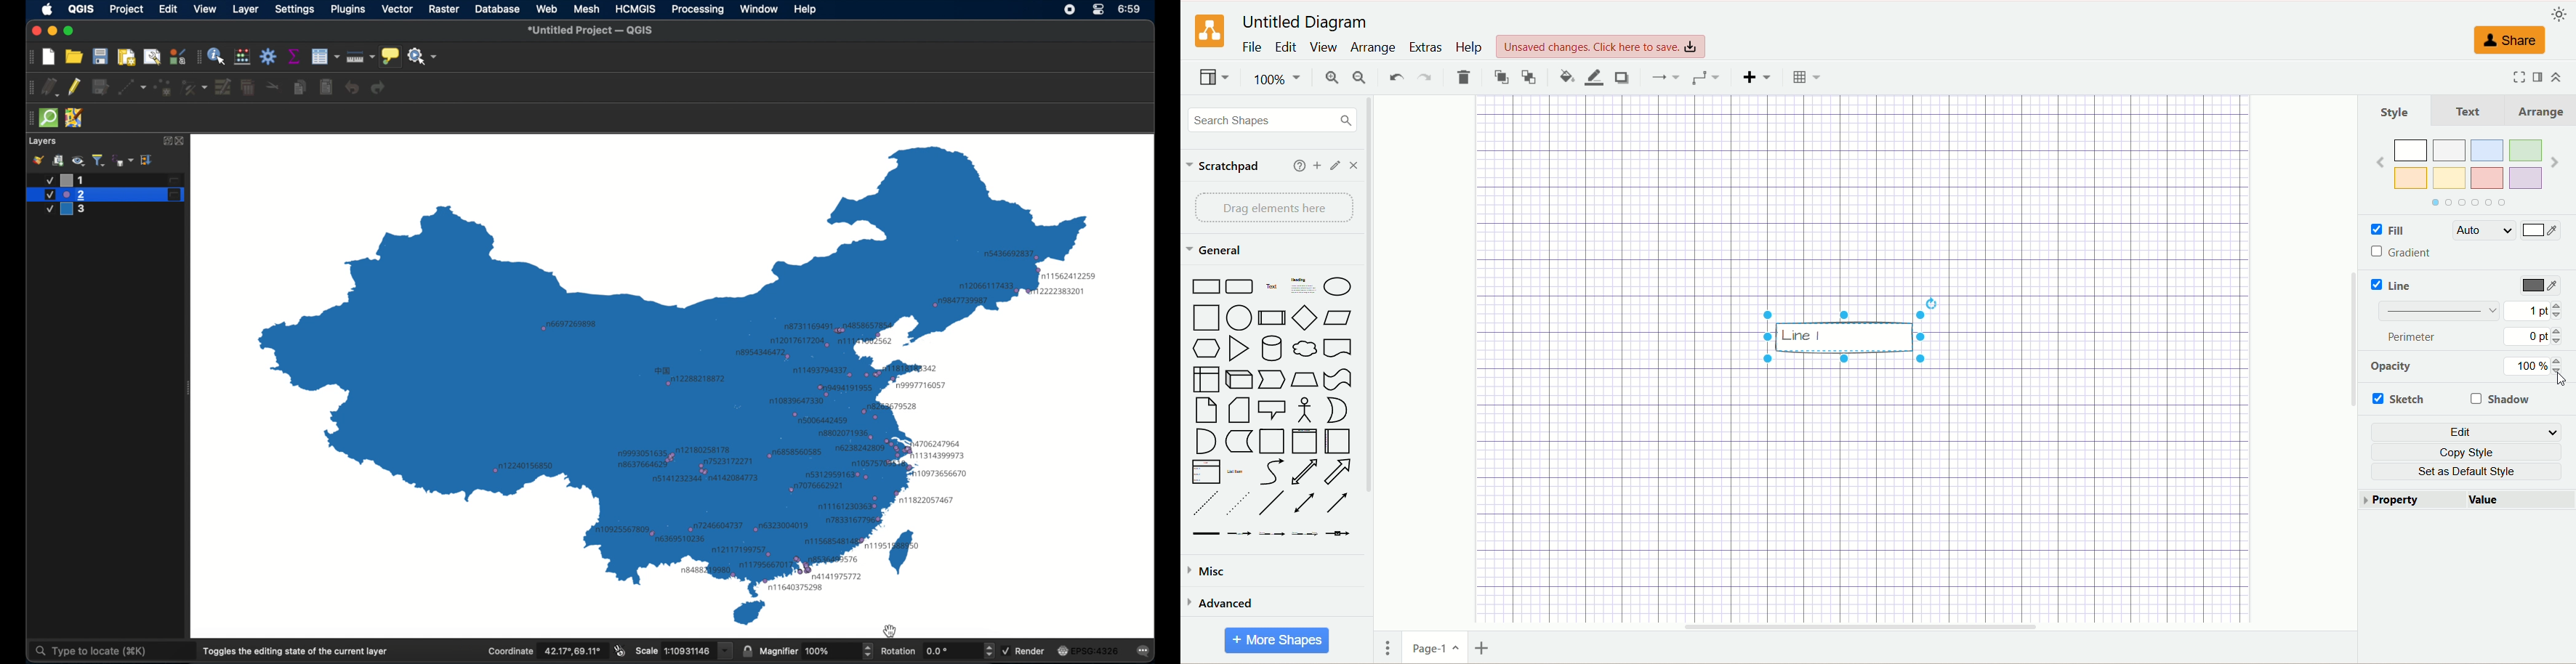 The height and width of the screenshot is (672, 2576). What do you see at coordinates (1208, 31) in the screenshot?
I see `logo` at bounding box center [1208, 31].